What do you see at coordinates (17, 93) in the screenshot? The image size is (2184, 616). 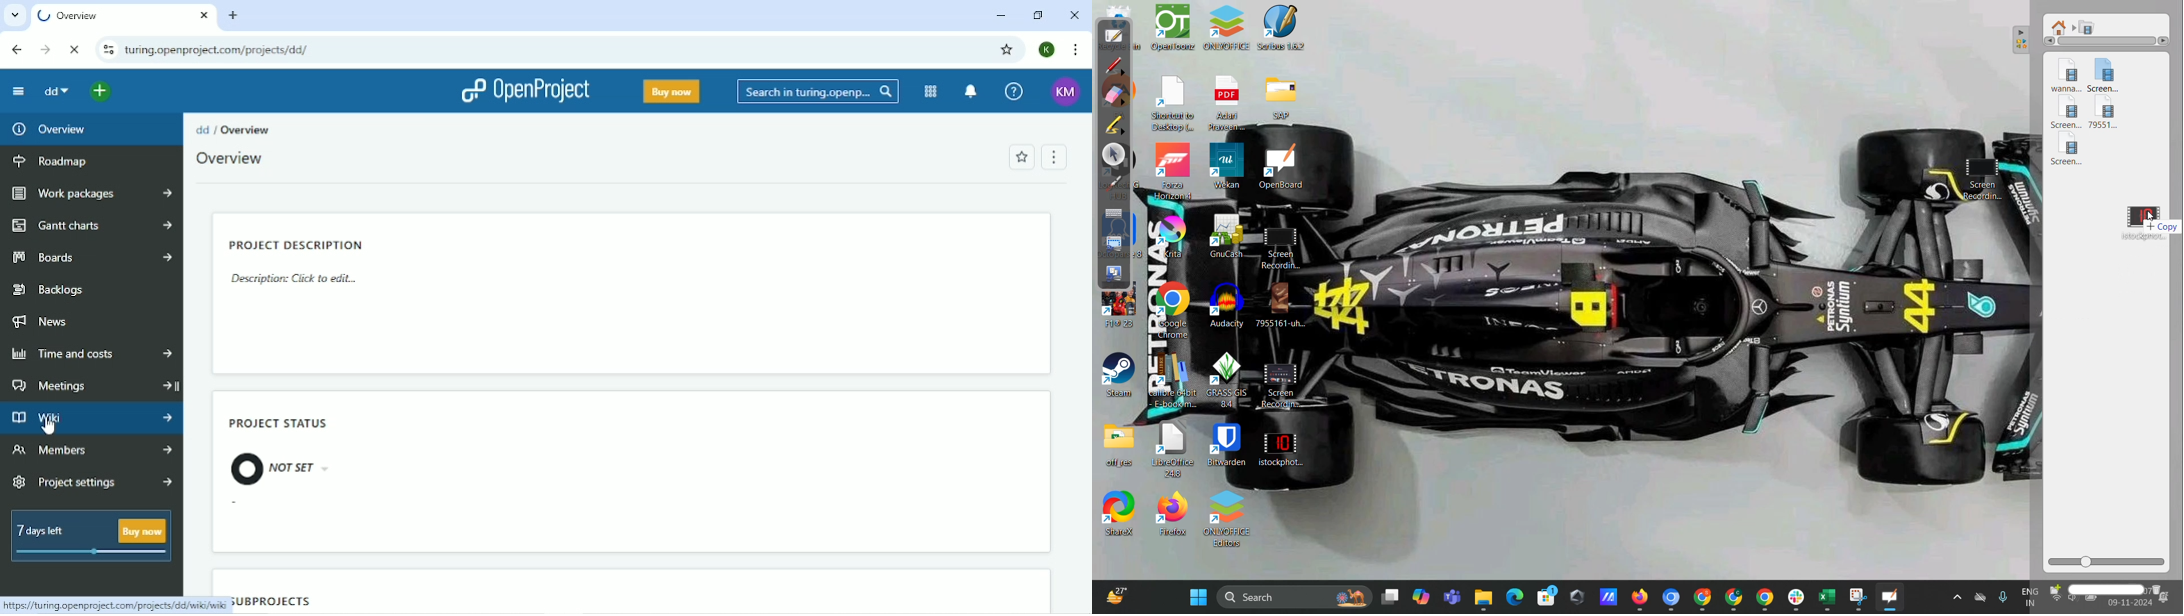 I see `Collapse project menu` at bounding box center [17, 93].